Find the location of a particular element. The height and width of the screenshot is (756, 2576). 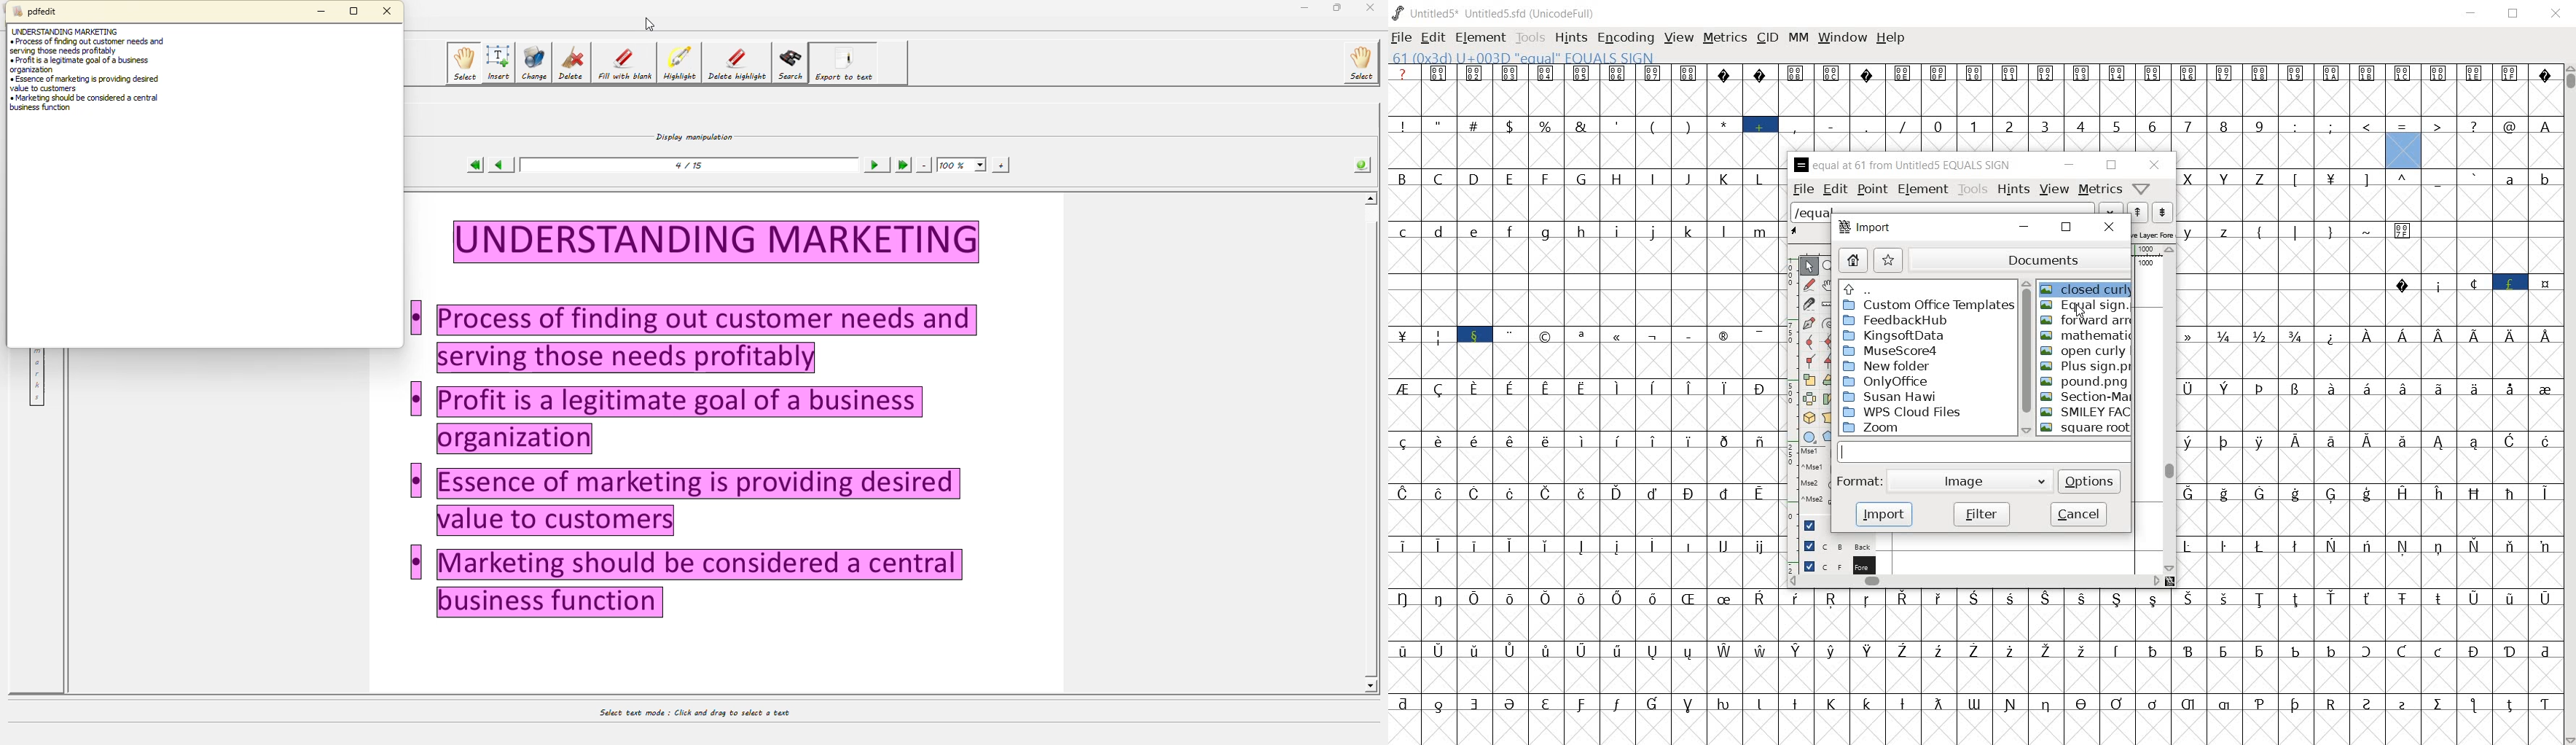

scale the selection is located at coordinates (1809, 380).